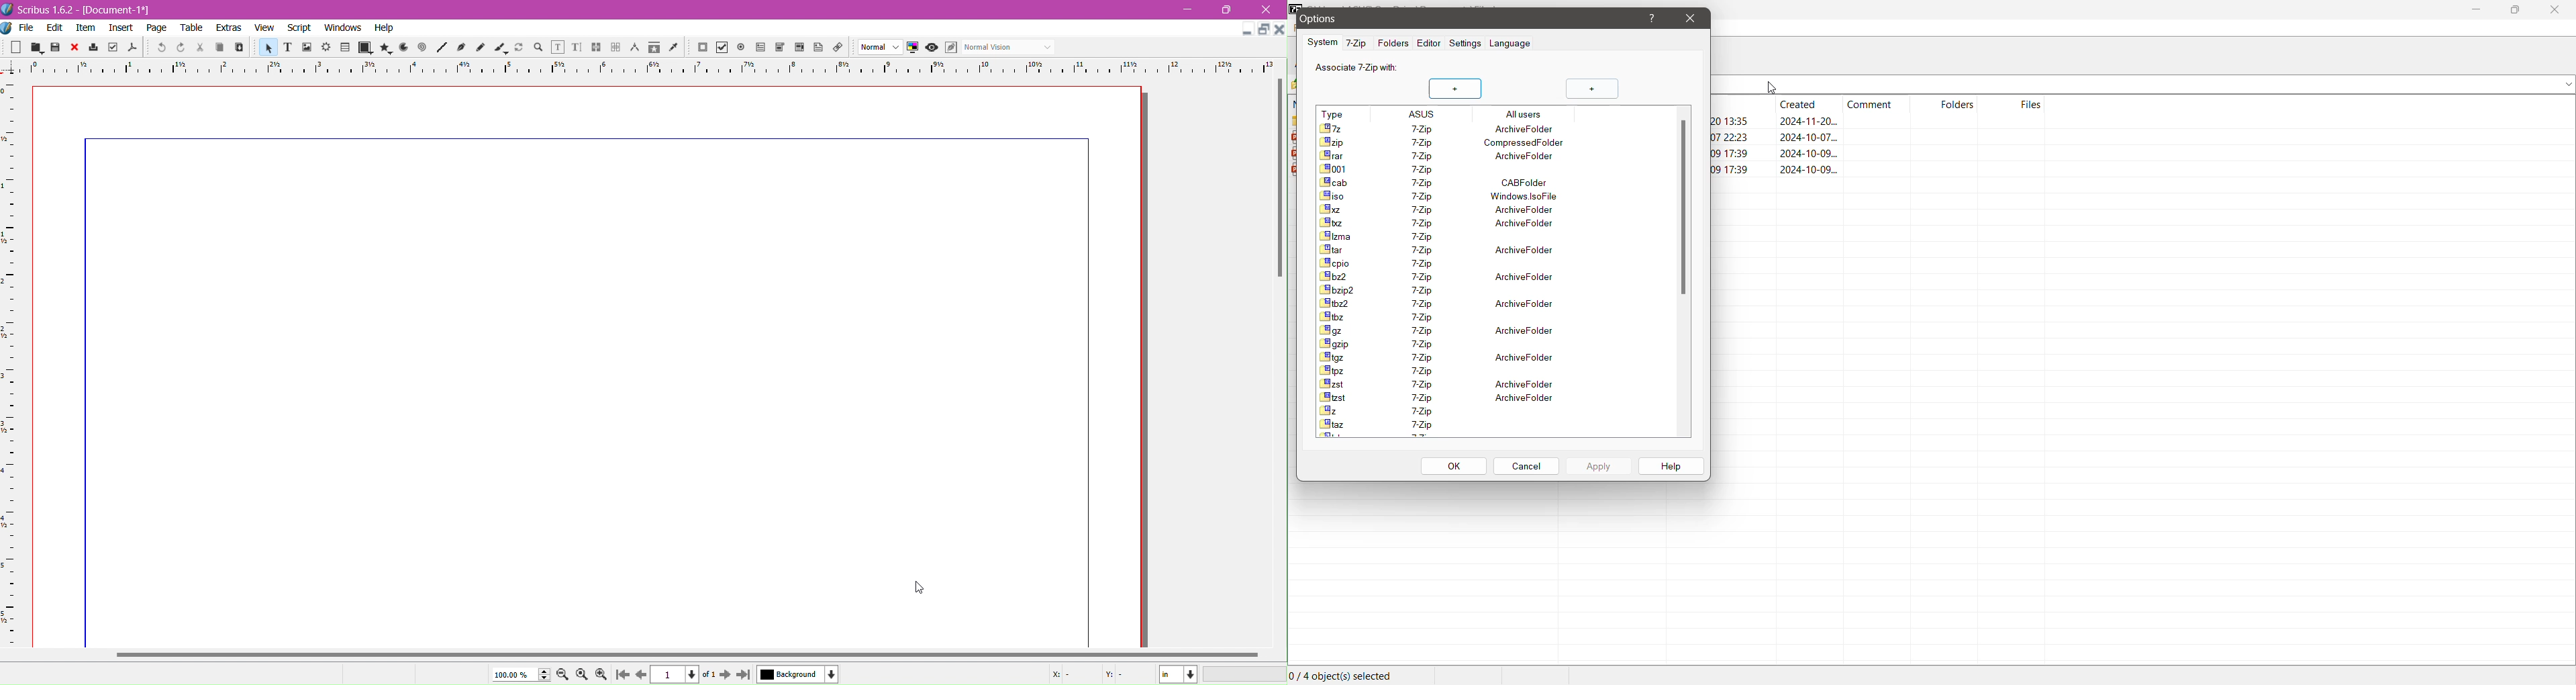 The height and width of the screenshot is (700, 2576). What do you see at coordinates (920, 588) in the screenshot?
I see `Cursor` at bounding box center [920, 588].